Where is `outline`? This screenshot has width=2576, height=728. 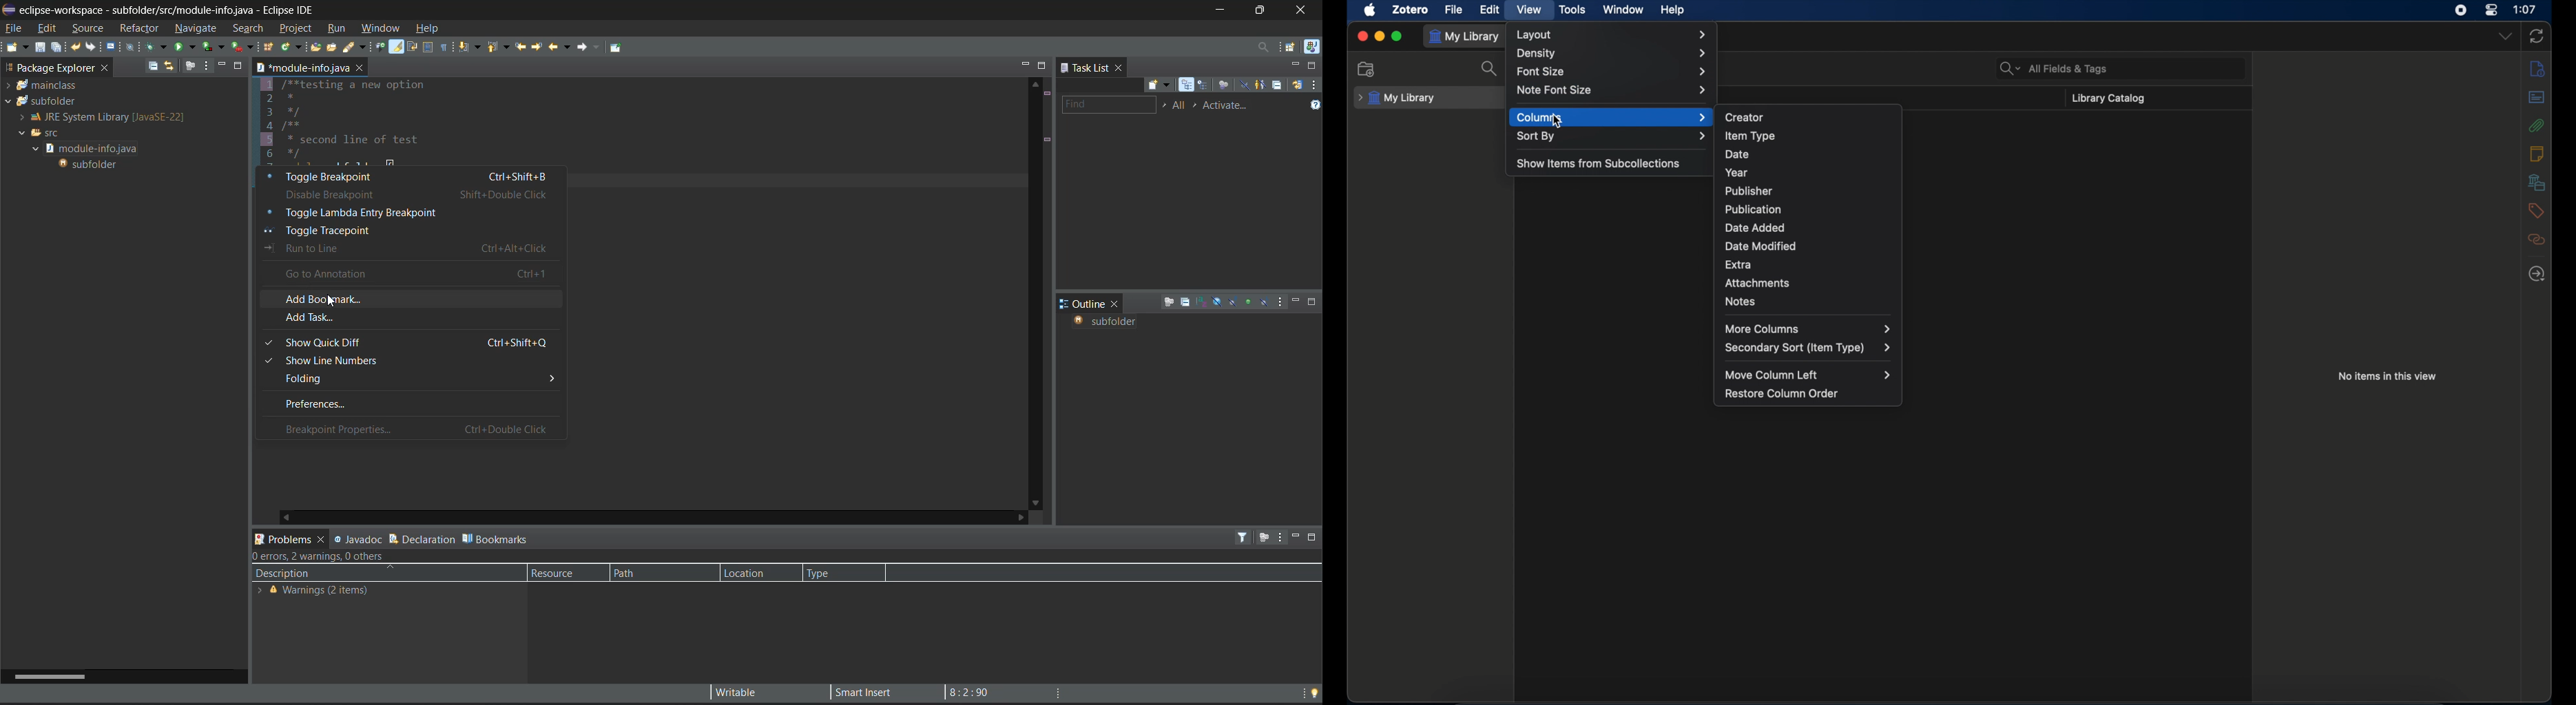
outline is located at coordinates (1083, 304).